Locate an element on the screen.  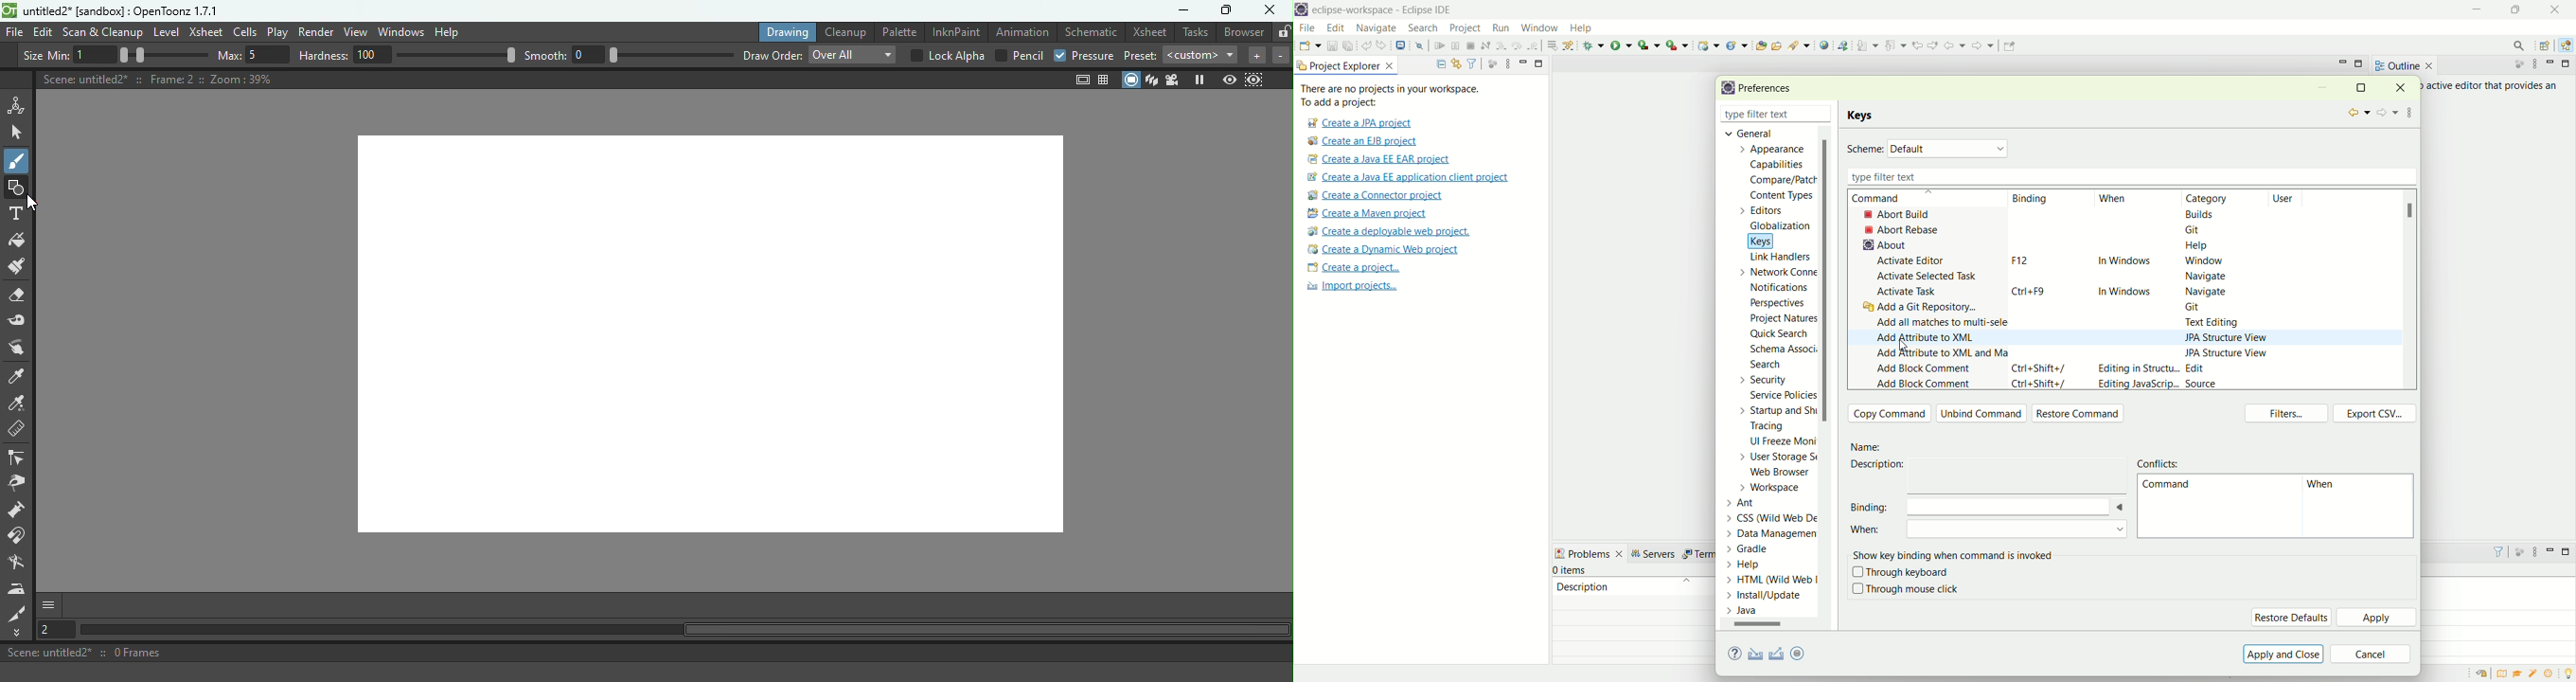
maximize is located at coordinates (2360, 87).